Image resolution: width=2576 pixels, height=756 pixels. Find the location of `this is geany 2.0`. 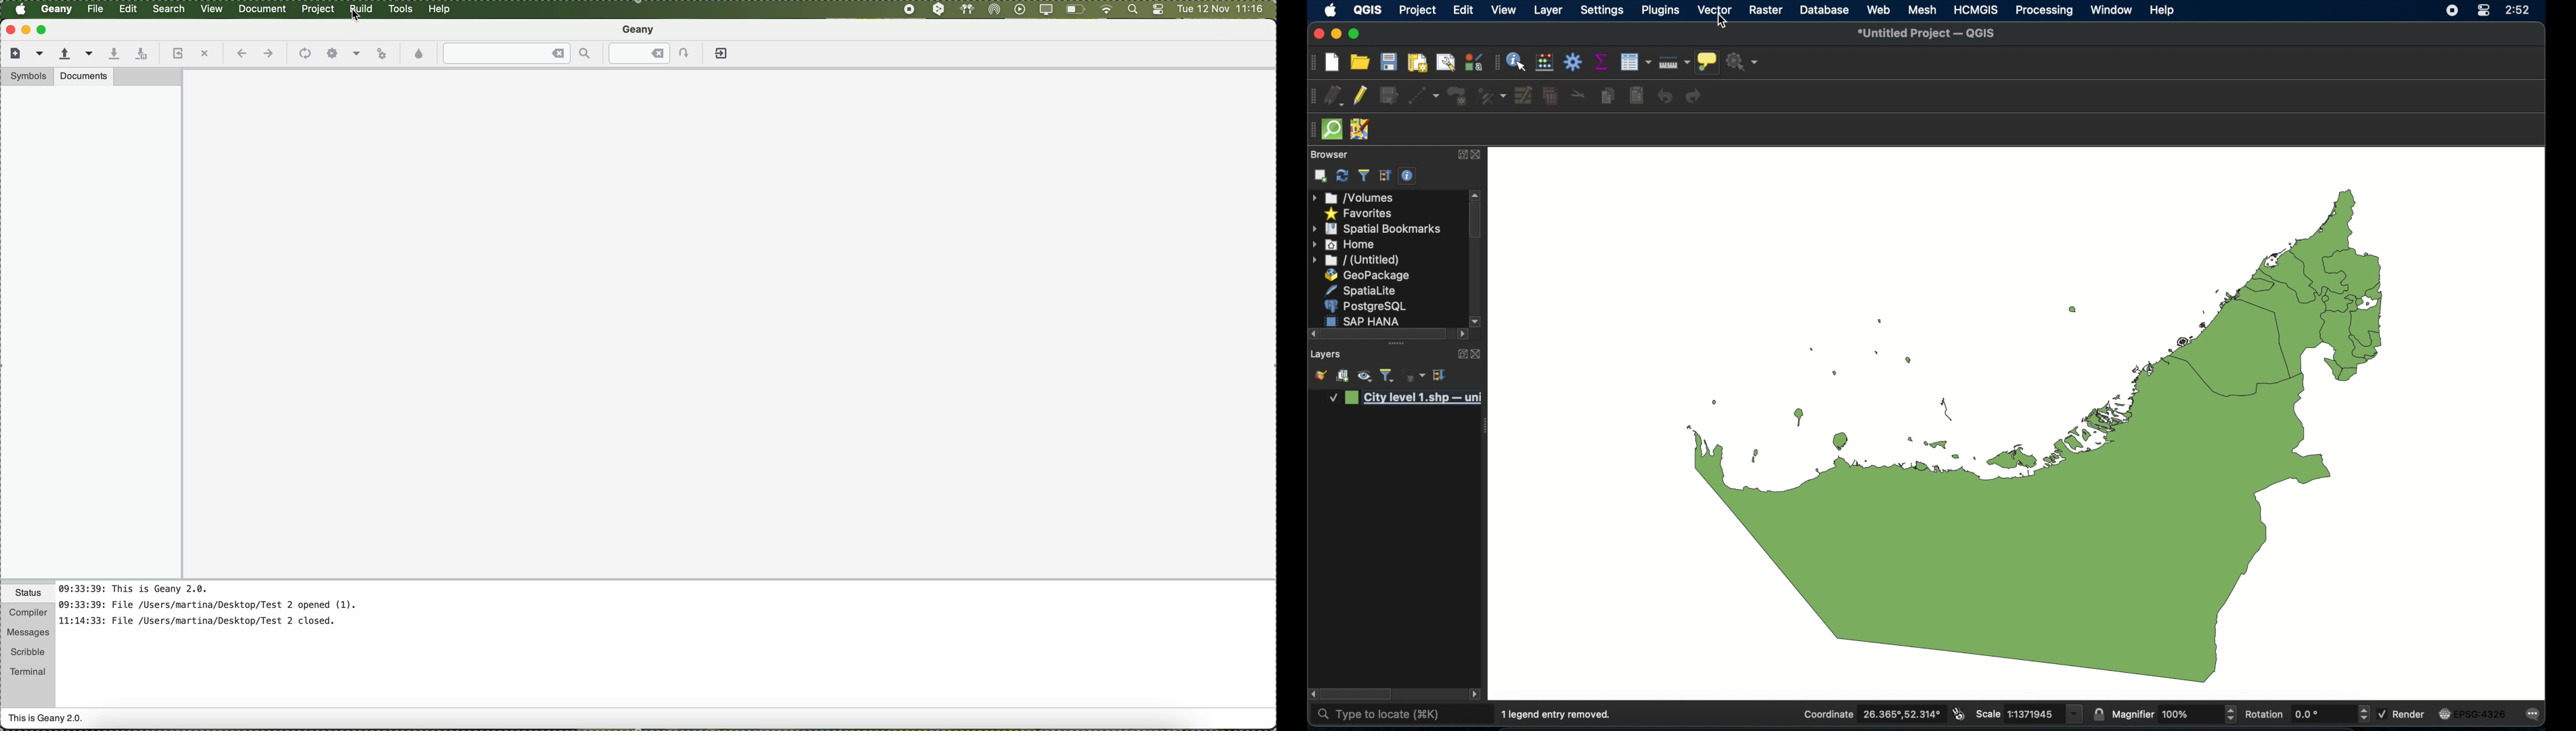

this is geany 2.0 is located at coordinates (46, 720).